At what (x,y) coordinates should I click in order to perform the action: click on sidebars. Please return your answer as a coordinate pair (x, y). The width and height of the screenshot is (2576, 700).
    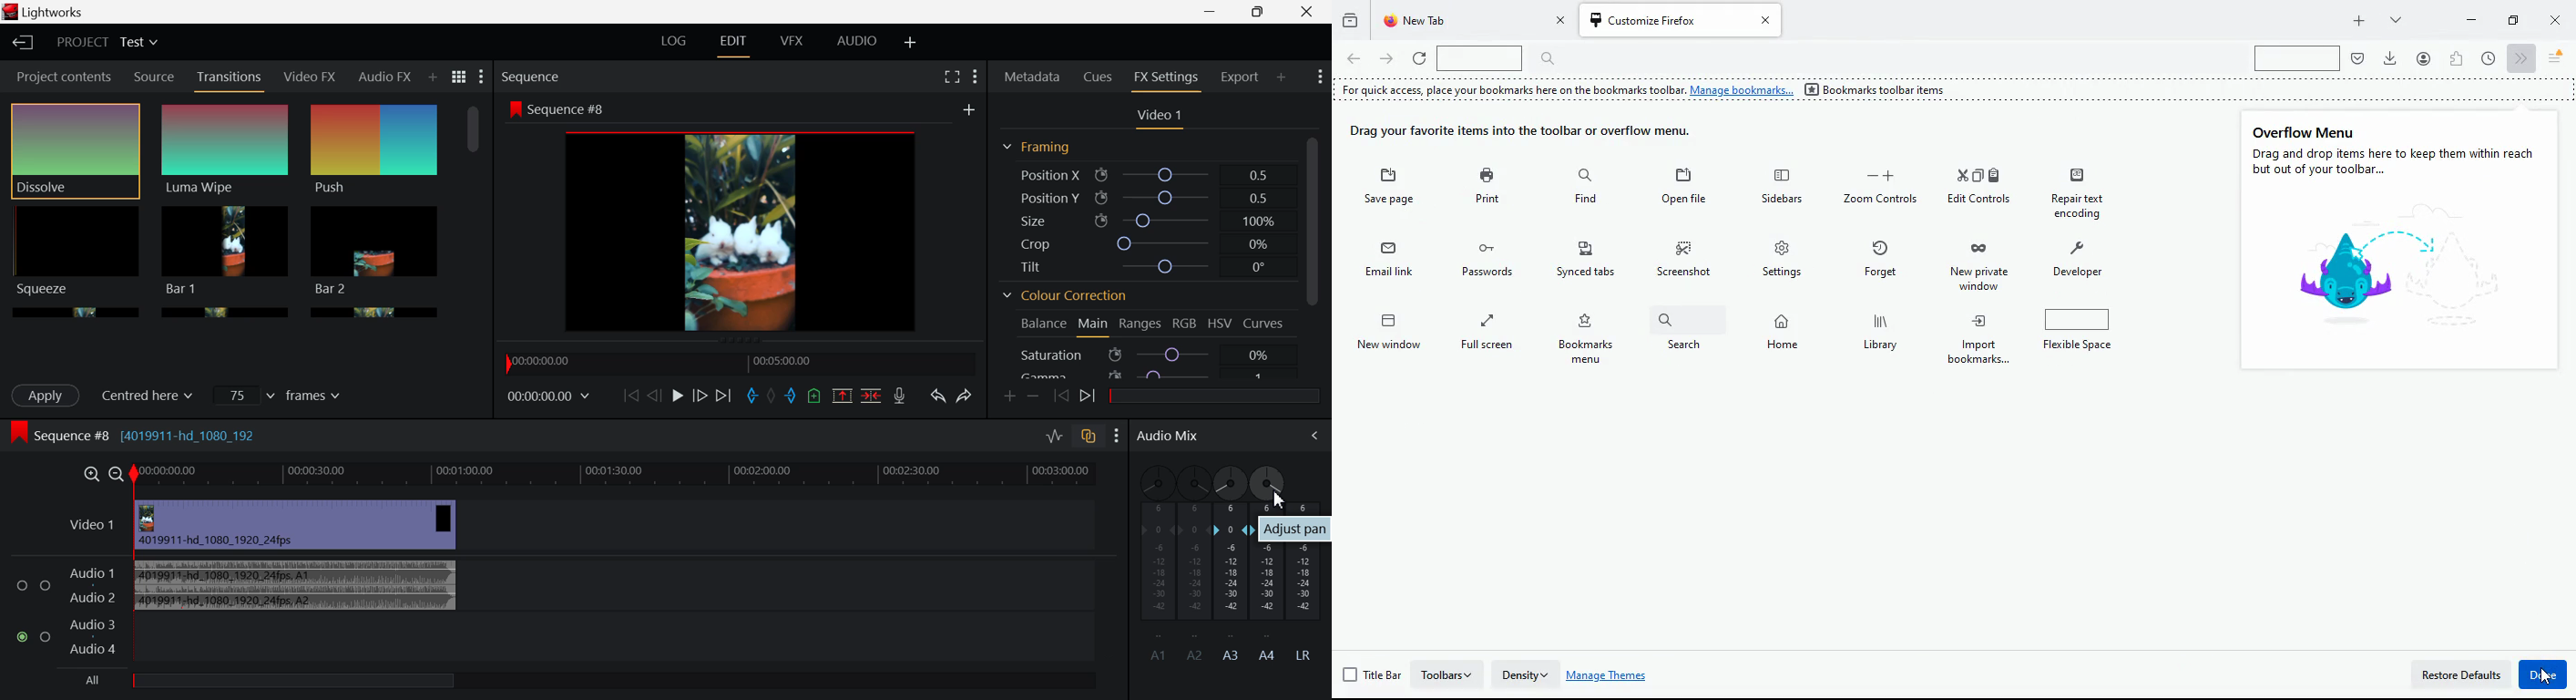
    Looking at the image, I should click on (1878, 187).